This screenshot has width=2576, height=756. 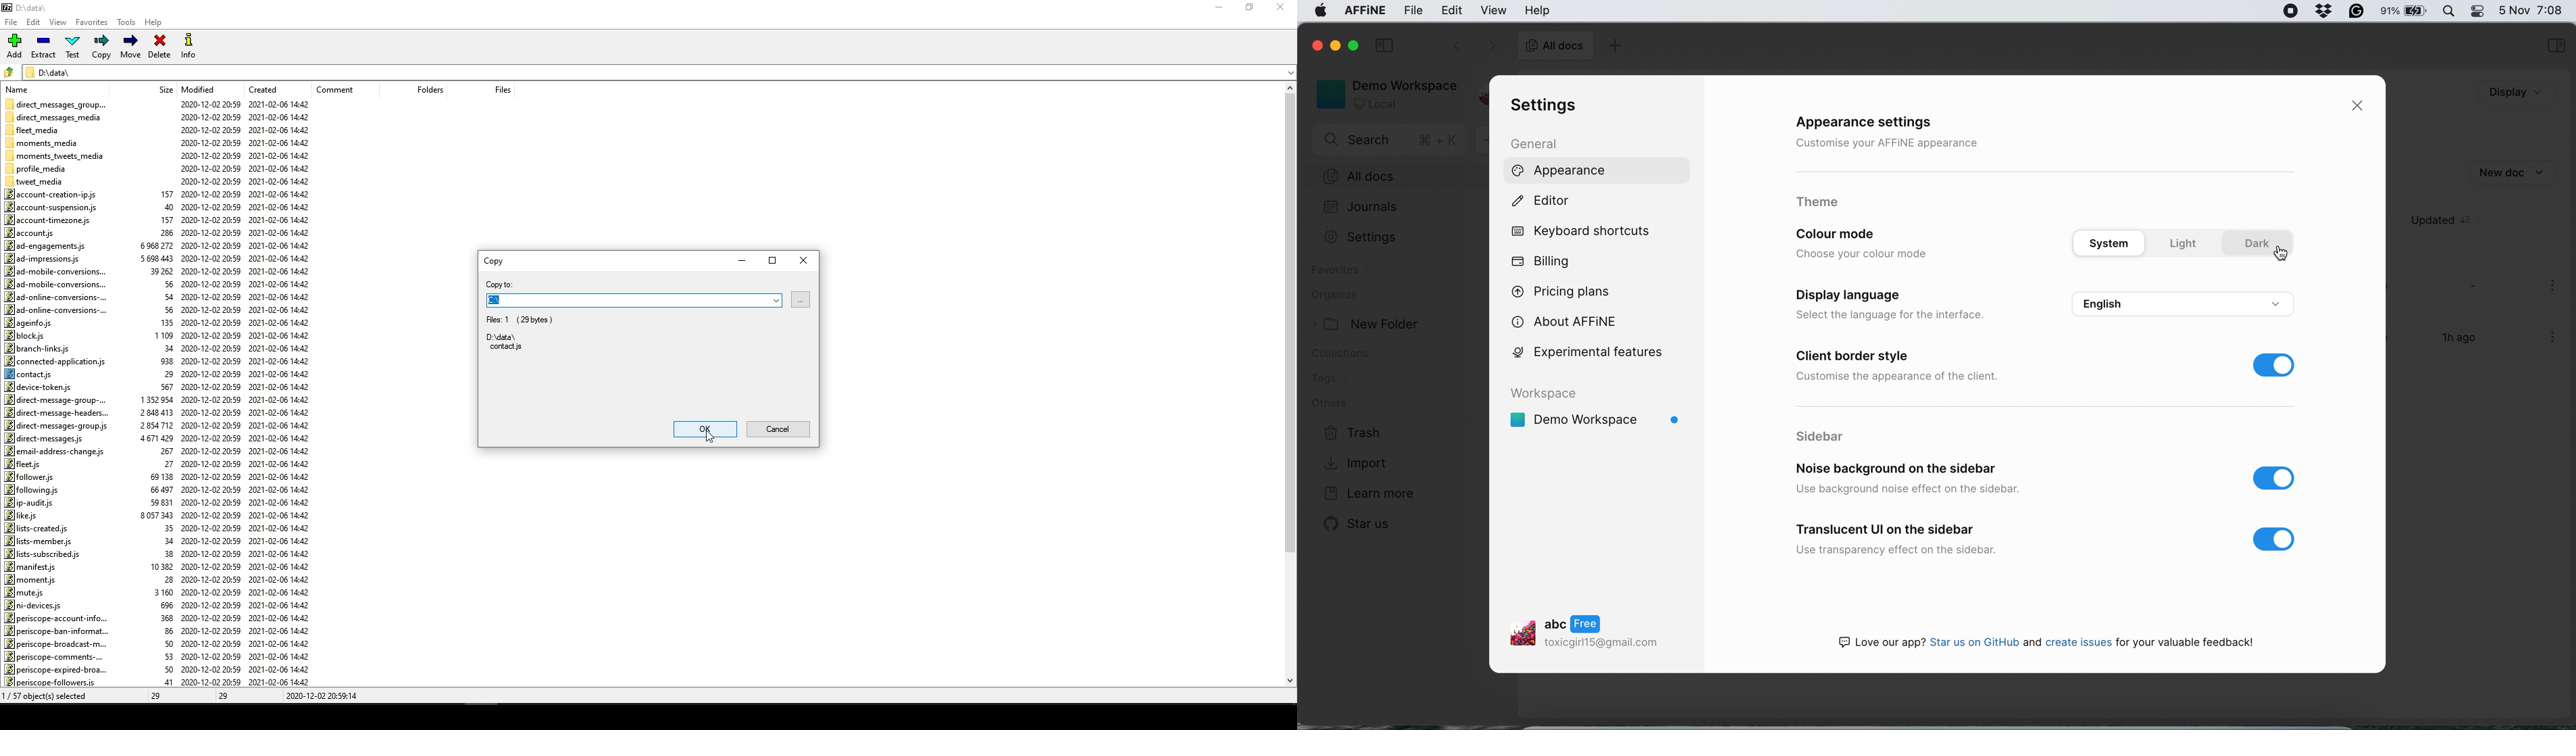 What do you see at coordinates (60, 283) in the screenshot?
I see `ad-mobile-conversions` at bounding box center [60, 283].